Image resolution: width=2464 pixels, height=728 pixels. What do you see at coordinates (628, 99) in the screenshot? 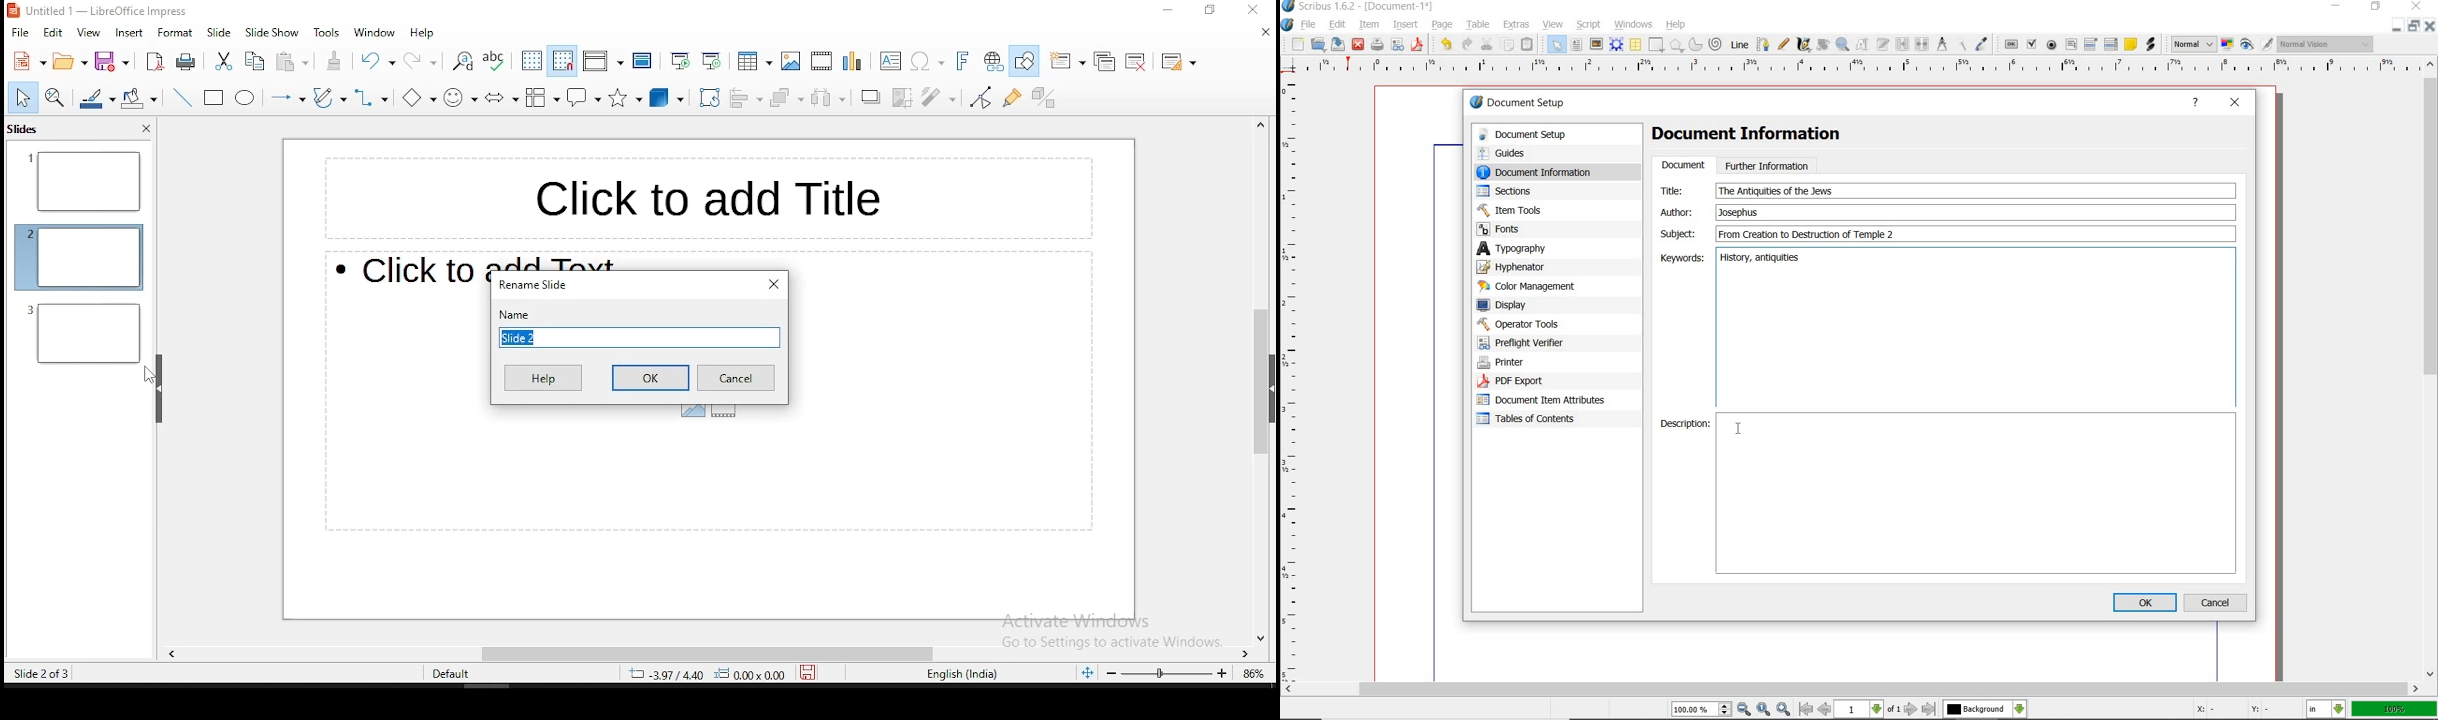
I see `stars and banners` at bounding box center [628, 99].